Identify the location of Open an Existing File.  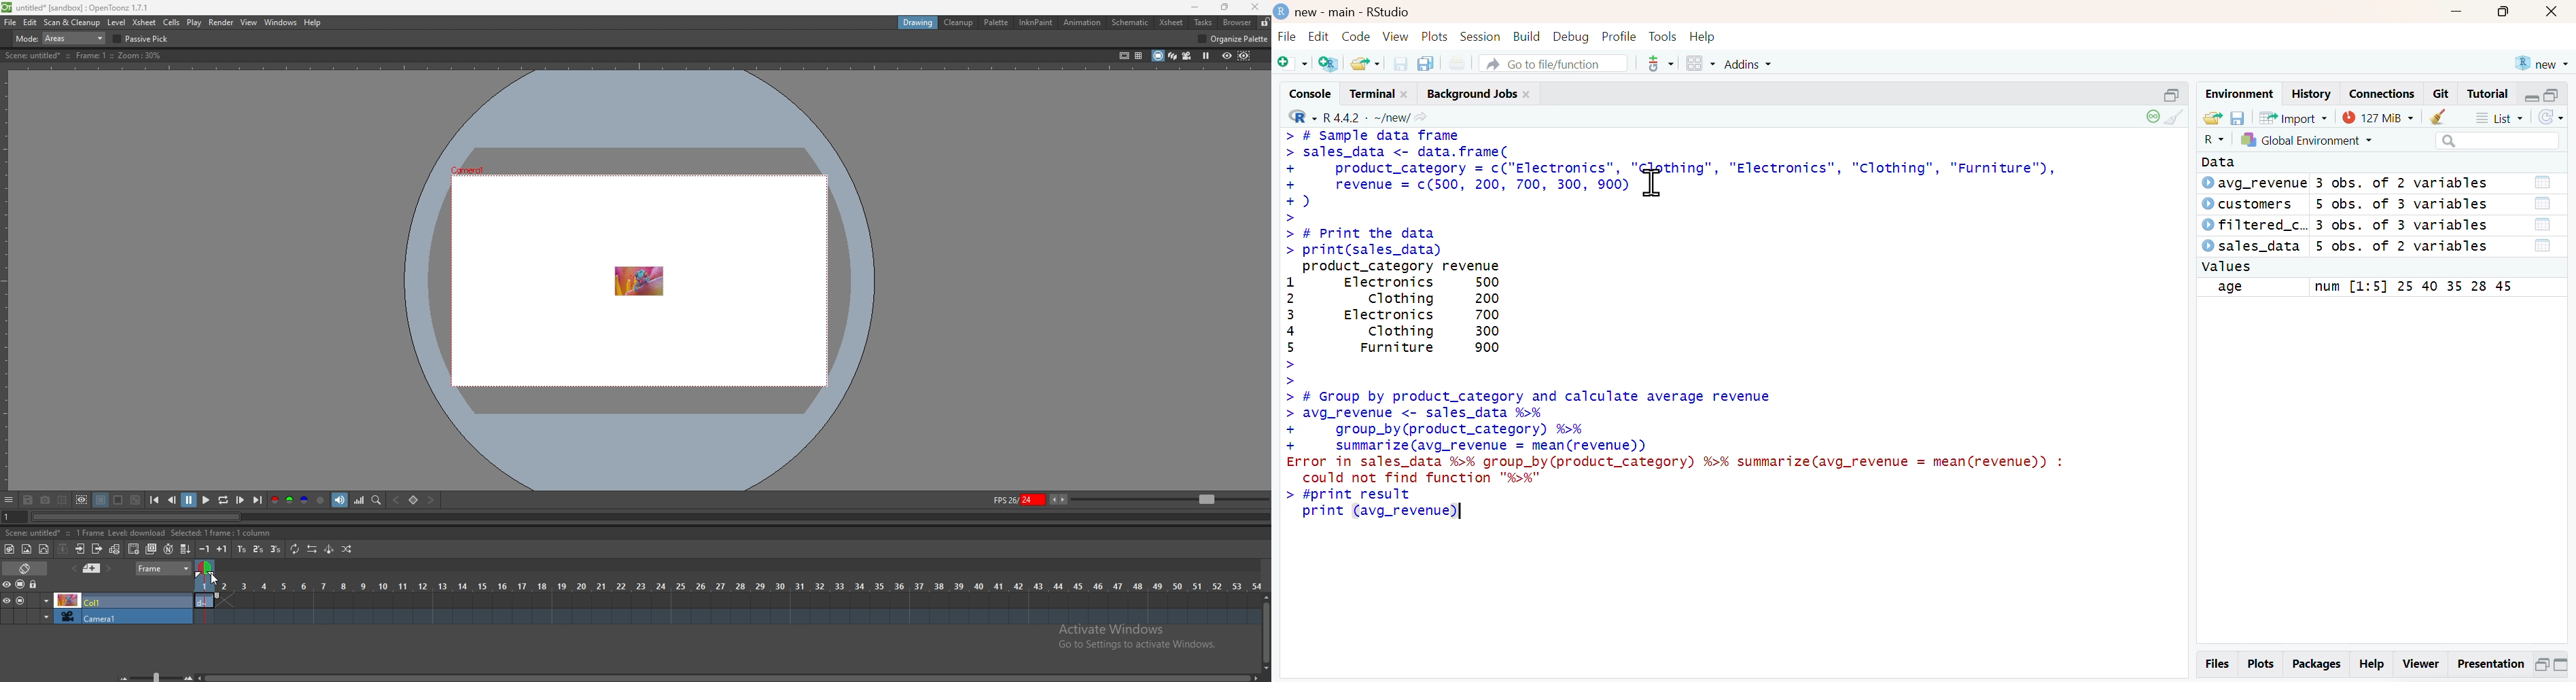
(1364, 64).